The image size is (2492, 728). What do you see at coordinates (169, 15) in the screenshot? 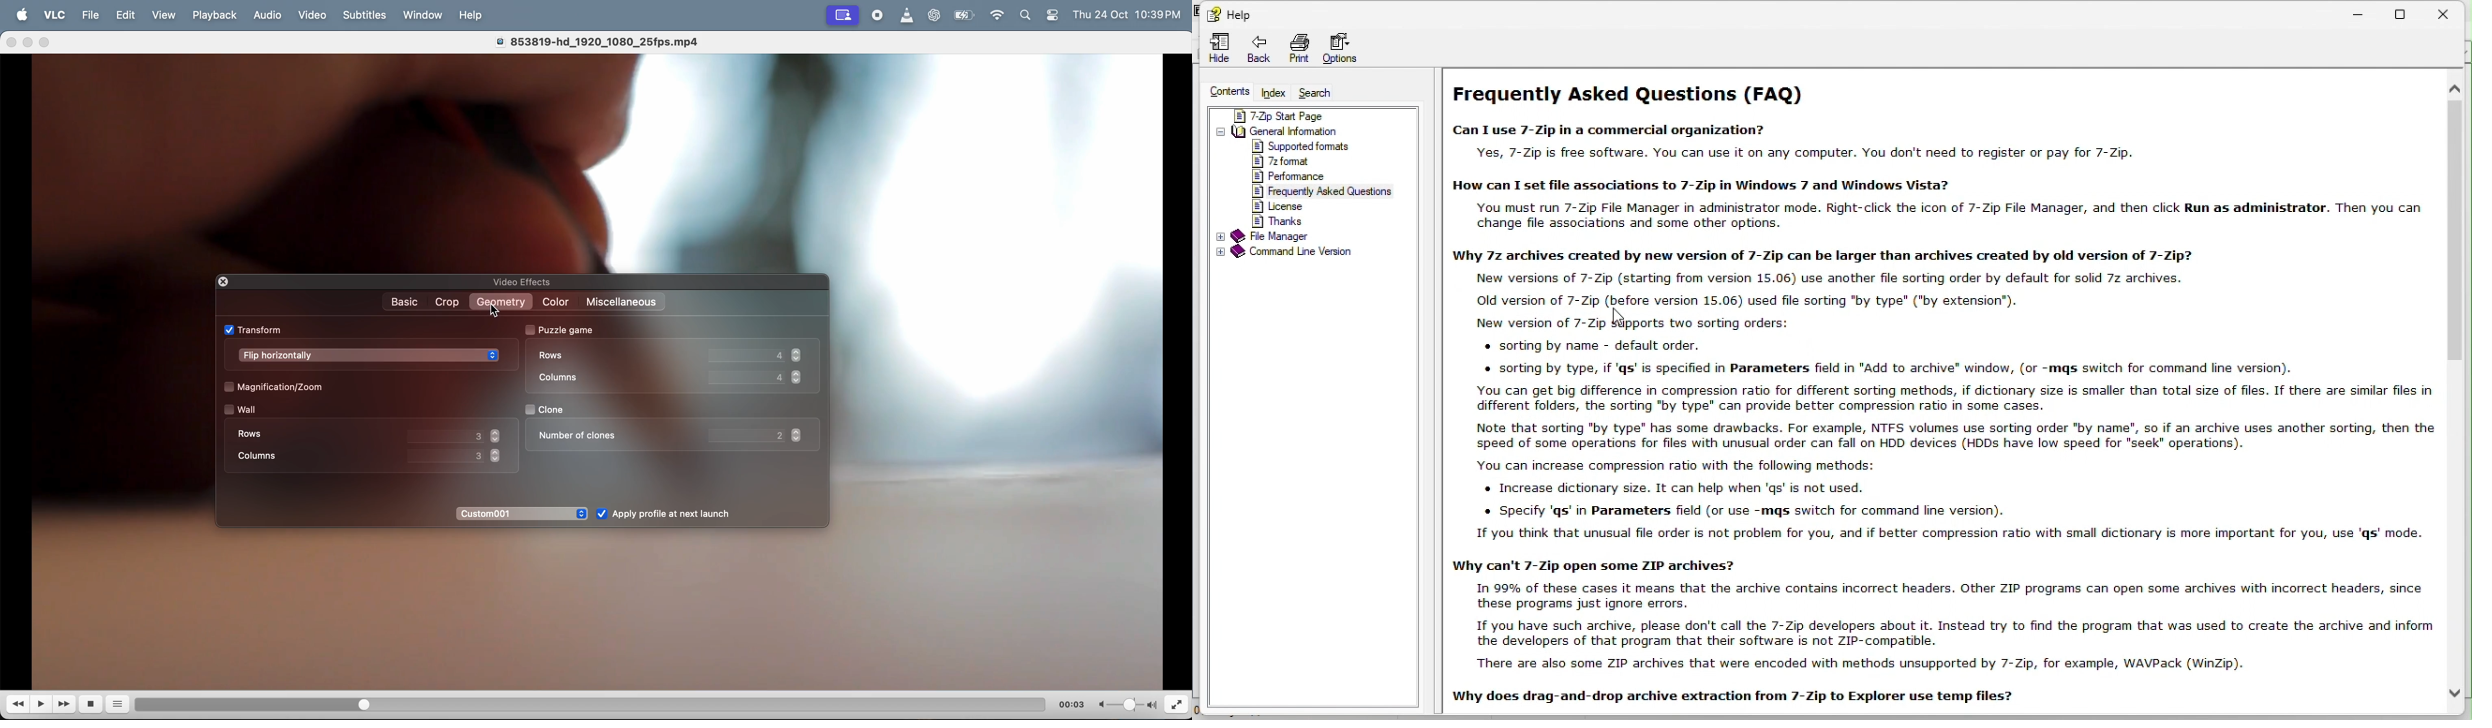
I see `view` at bounding box center [169, 15].